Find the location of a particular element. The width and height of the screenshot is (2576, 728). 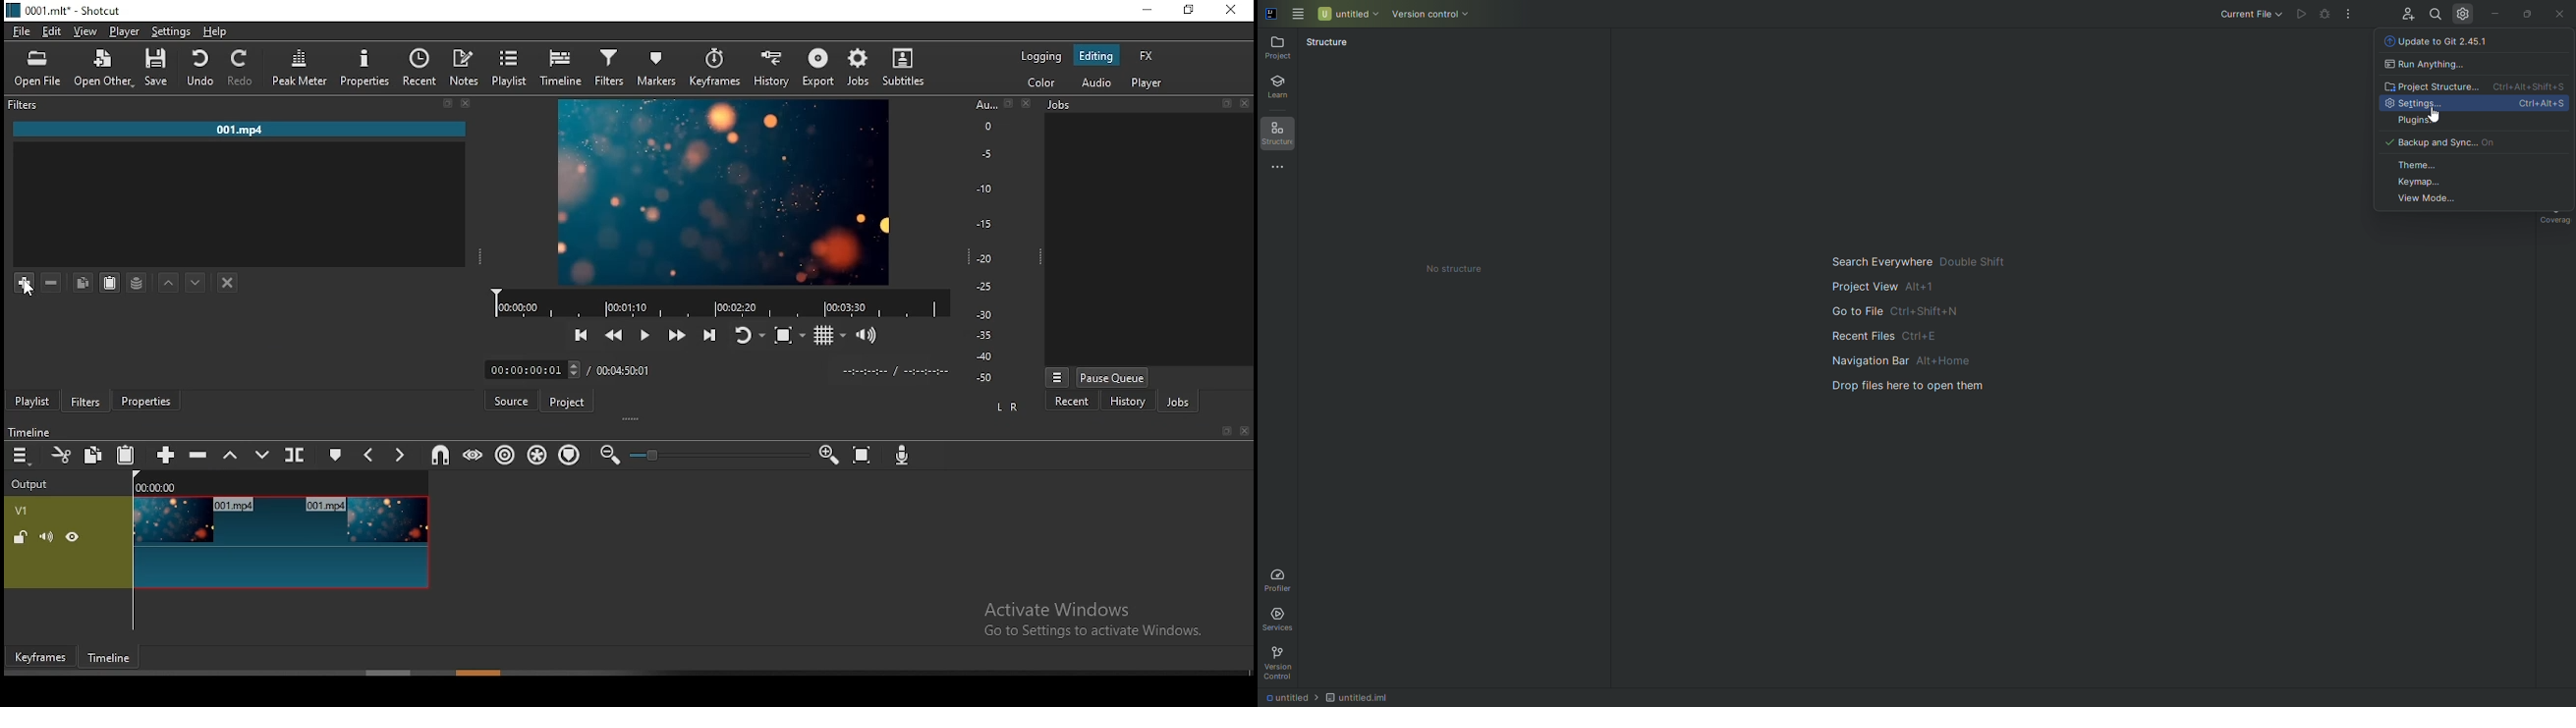

L R is located at coordinates (1008, 406).